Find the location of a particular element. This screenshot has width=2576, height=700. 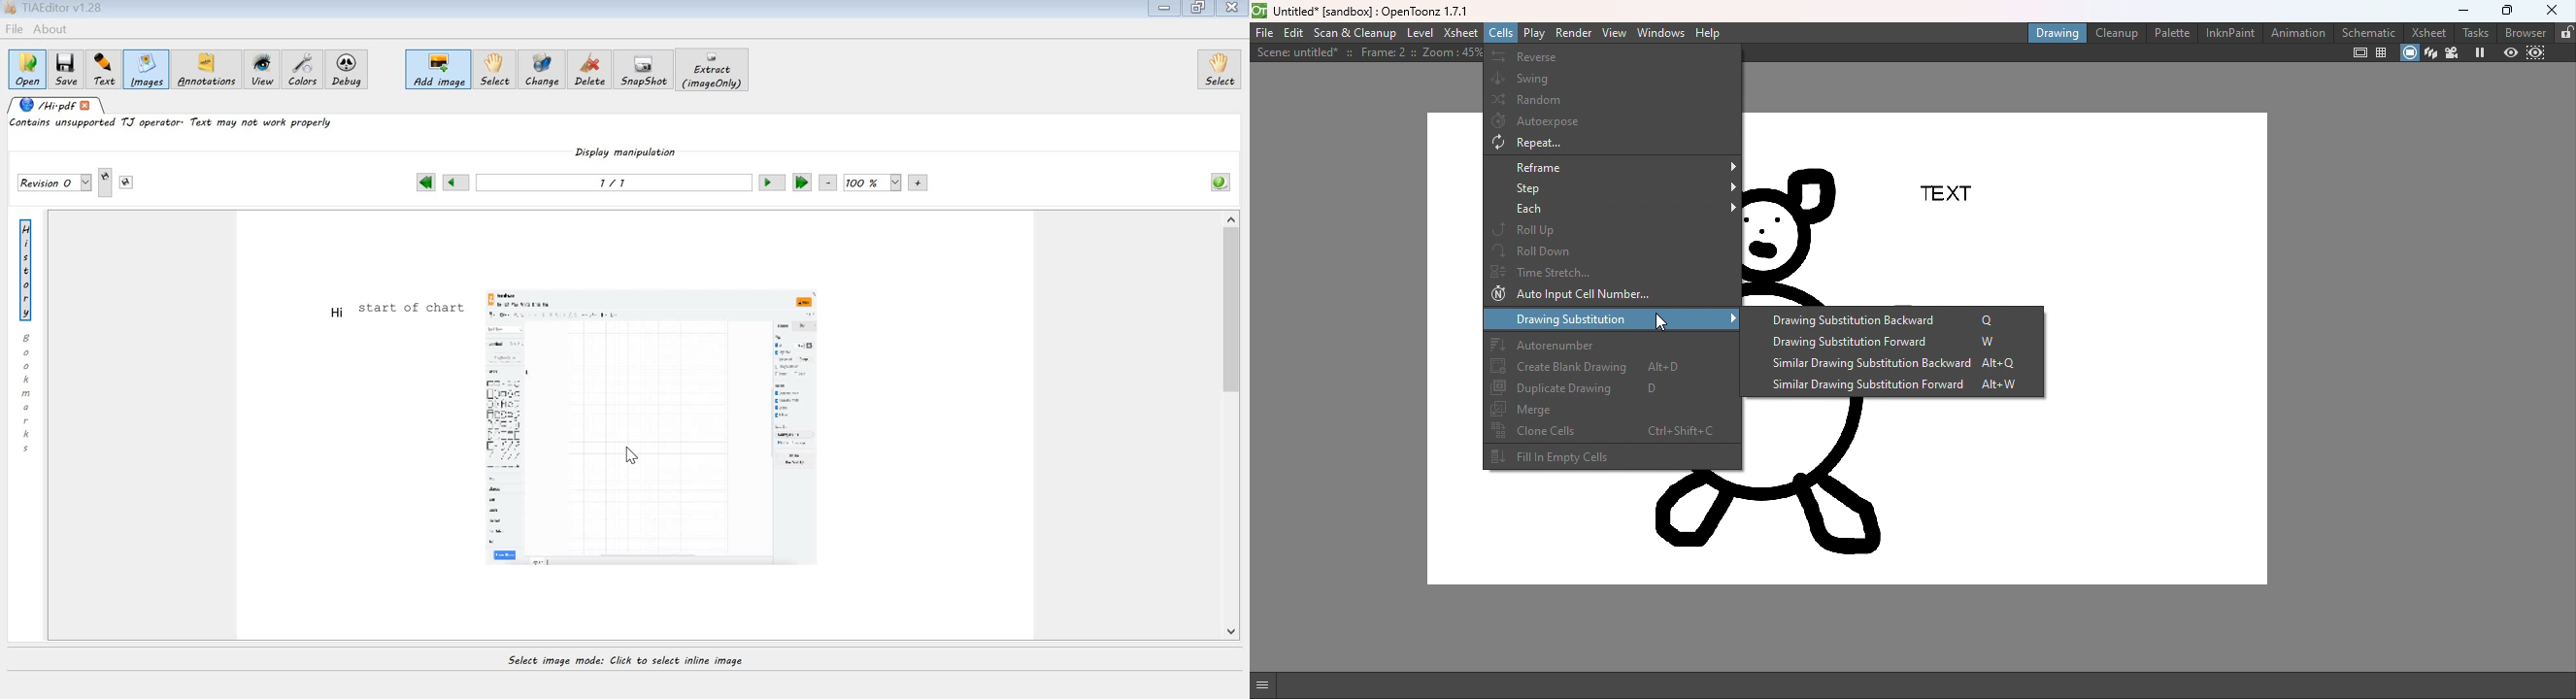

Create blank drawing is located at coordinates (1613, 367).